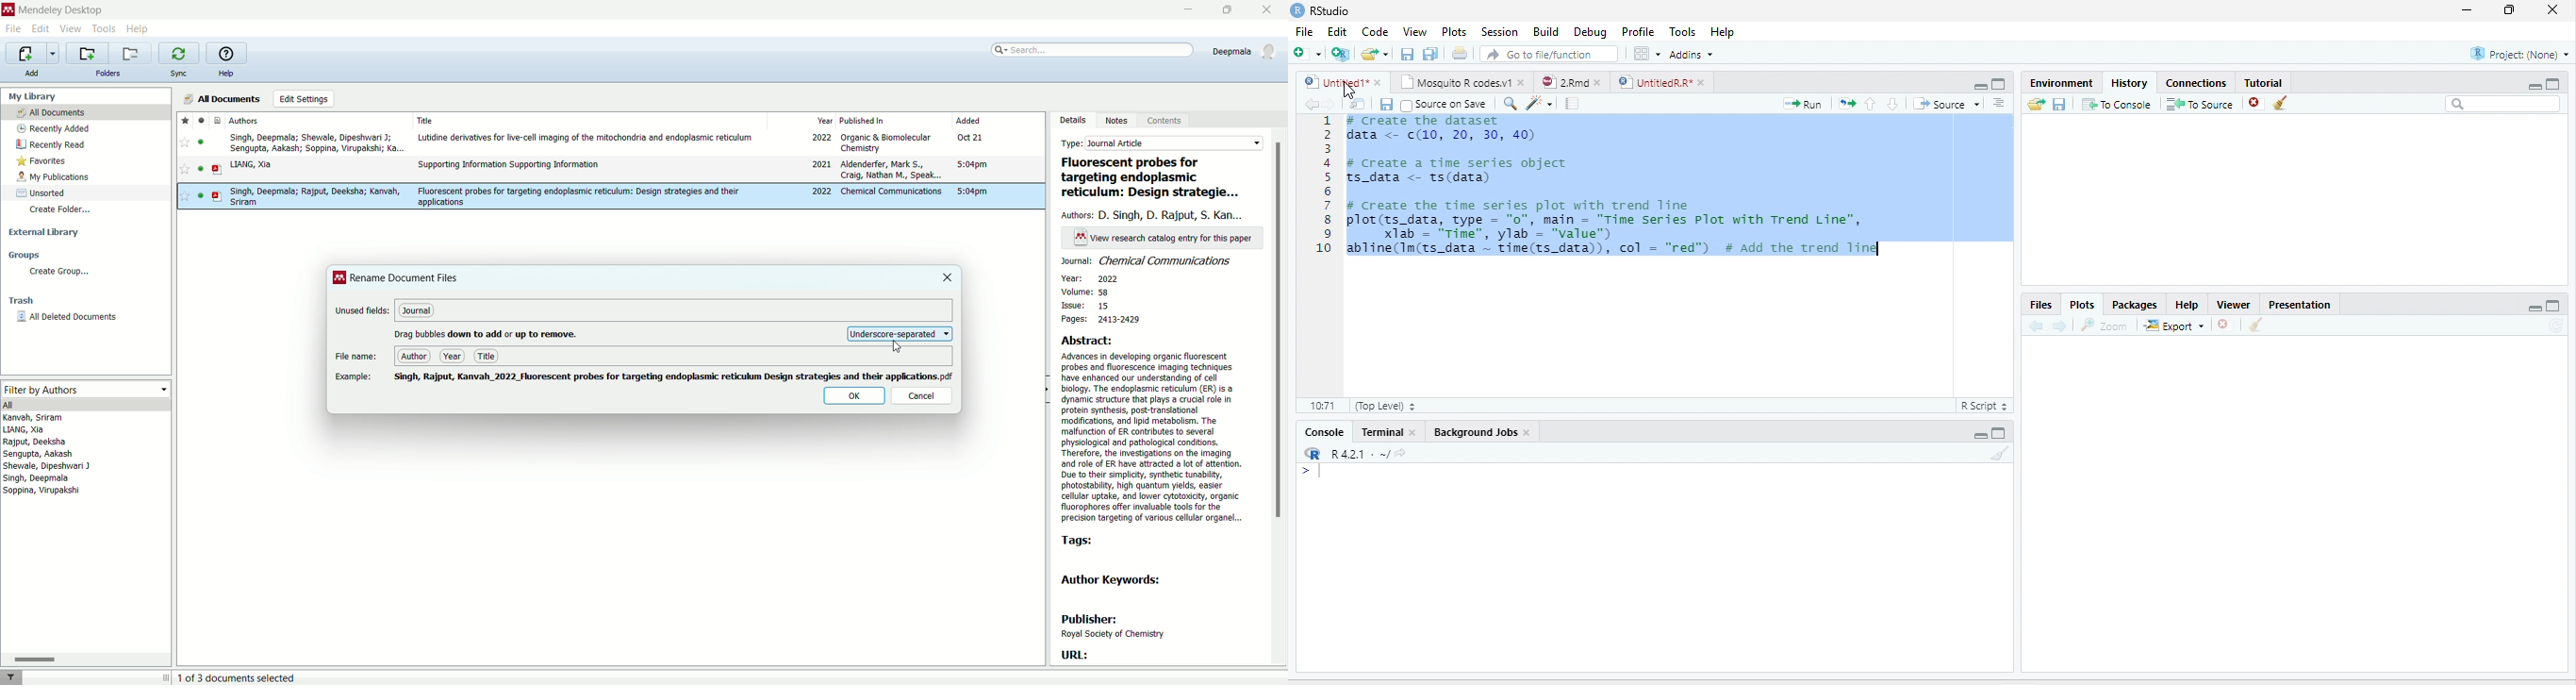 The width and height of the screenshot is (2576, 700). What do you see at coordinates (586, 118) in the screenshot?
I see `title` at bounding box center [586, 118].